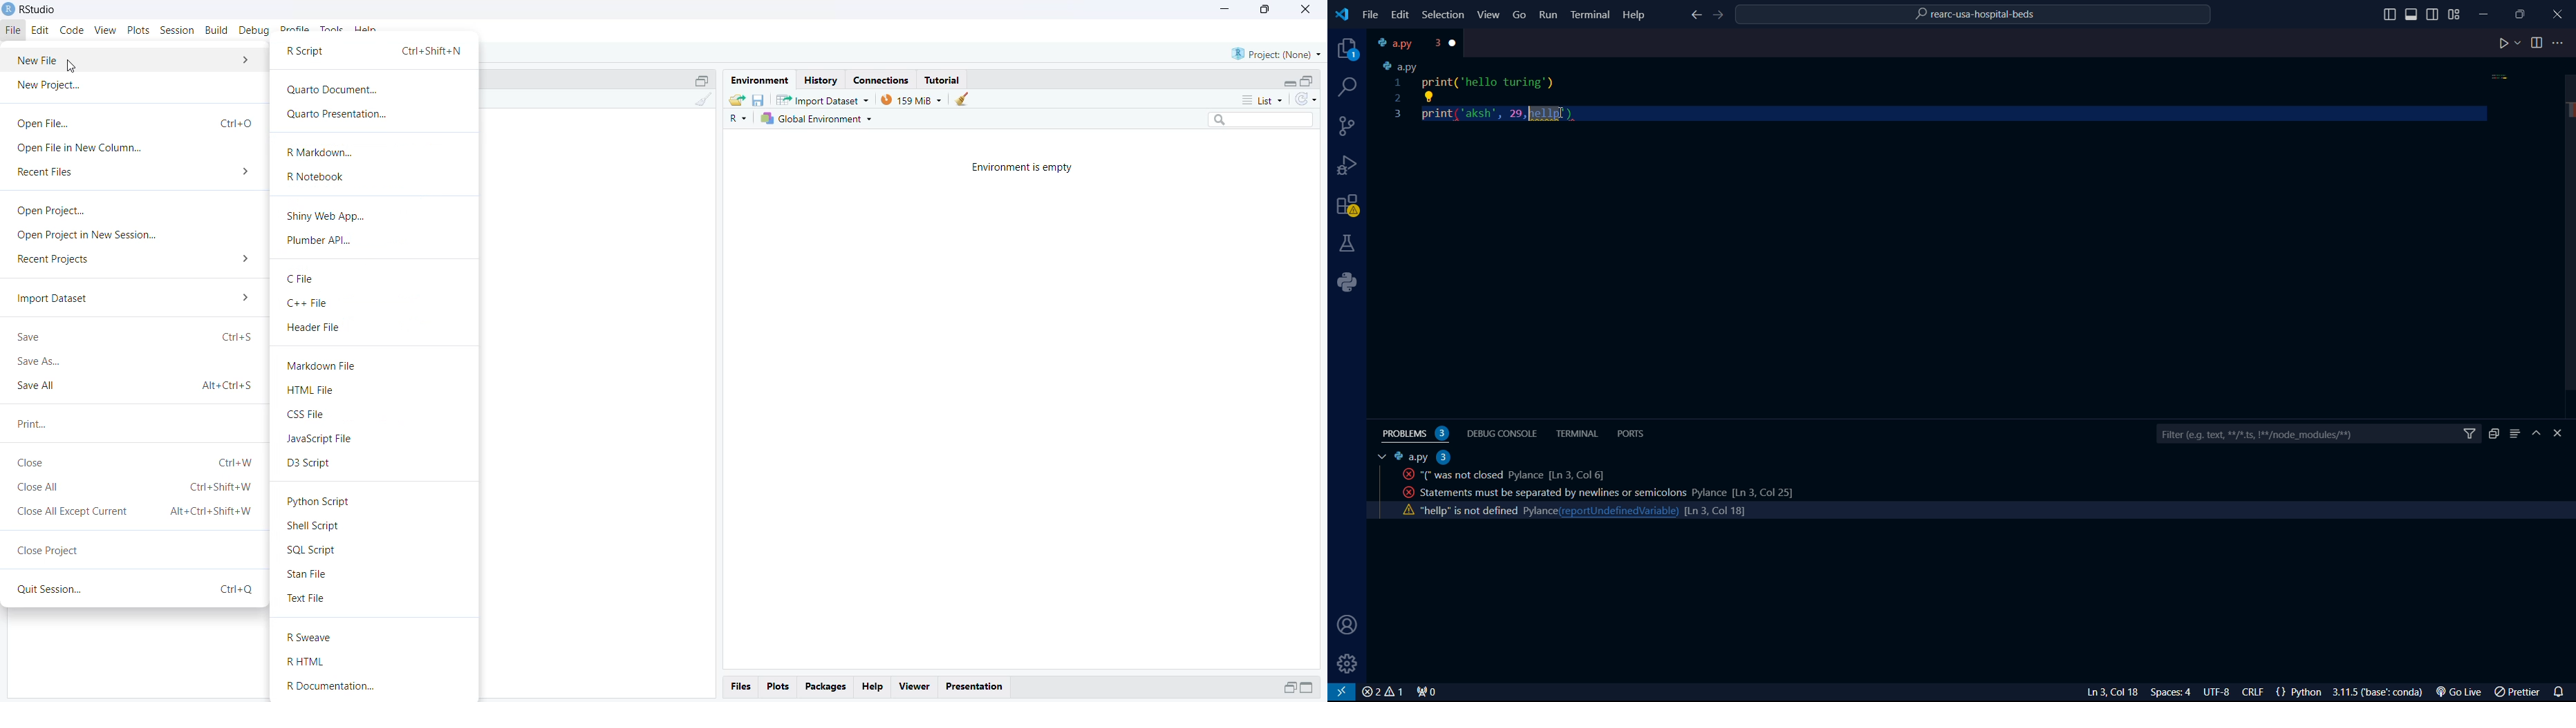 The width and height of the screenshot is (2576, 728). Describe the element at coordinates (1975, 16) in the screenshot. I see `rearc-usa-hospital-beds` at that location.